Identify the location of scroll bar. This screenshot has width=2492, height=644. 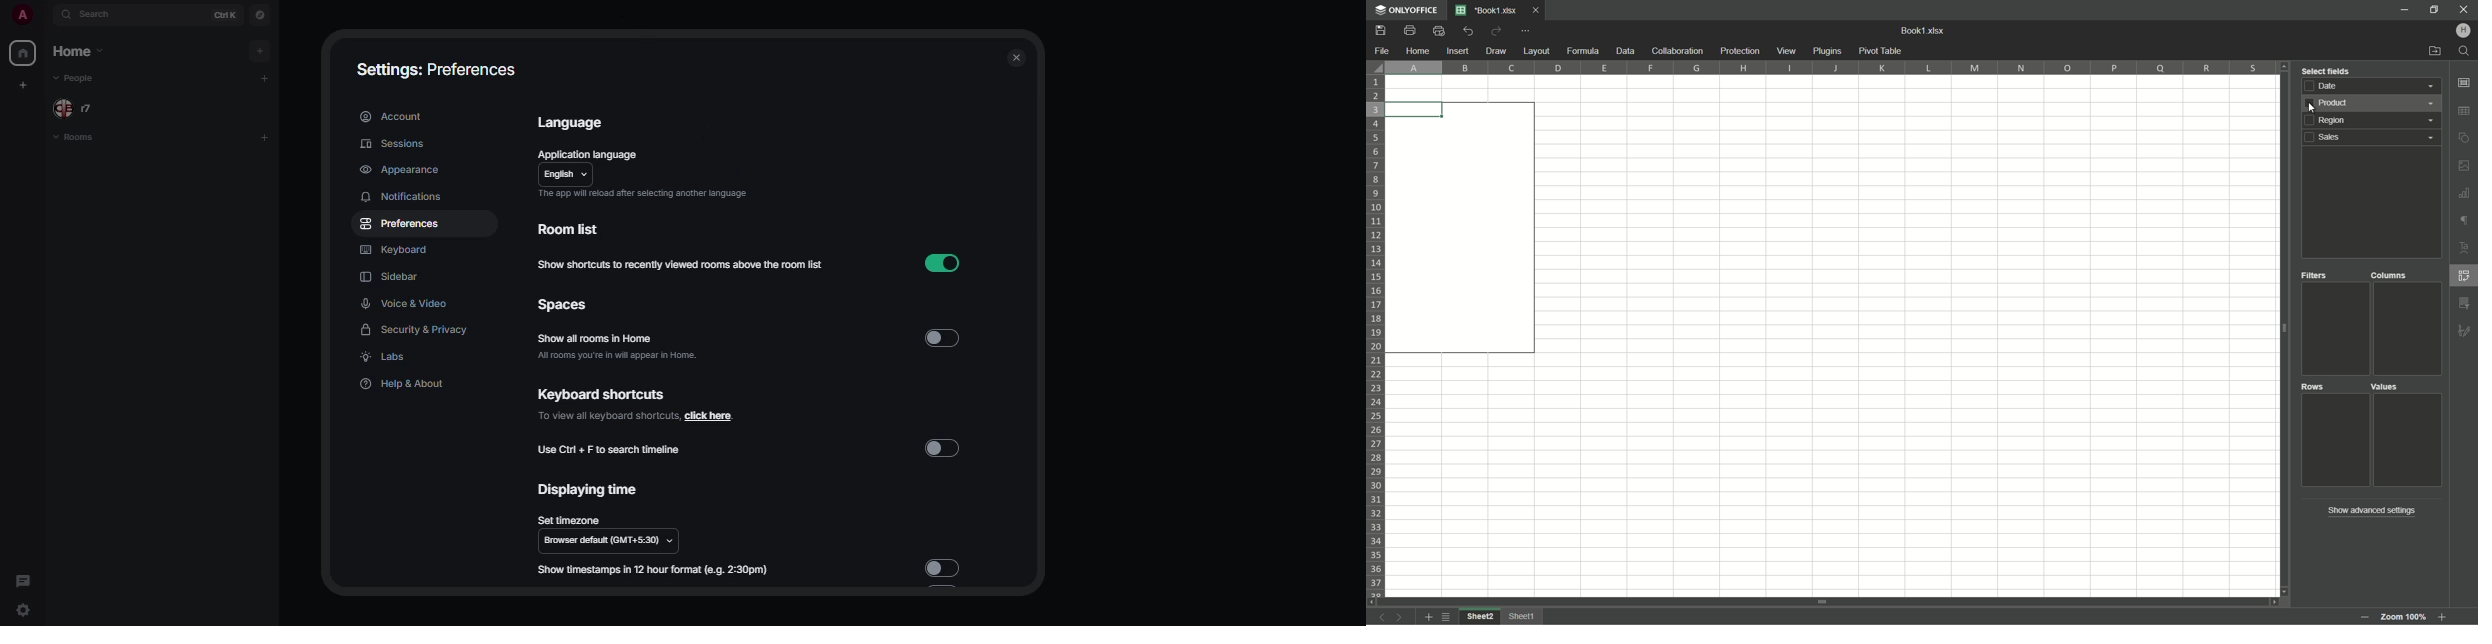
(1032, 175).